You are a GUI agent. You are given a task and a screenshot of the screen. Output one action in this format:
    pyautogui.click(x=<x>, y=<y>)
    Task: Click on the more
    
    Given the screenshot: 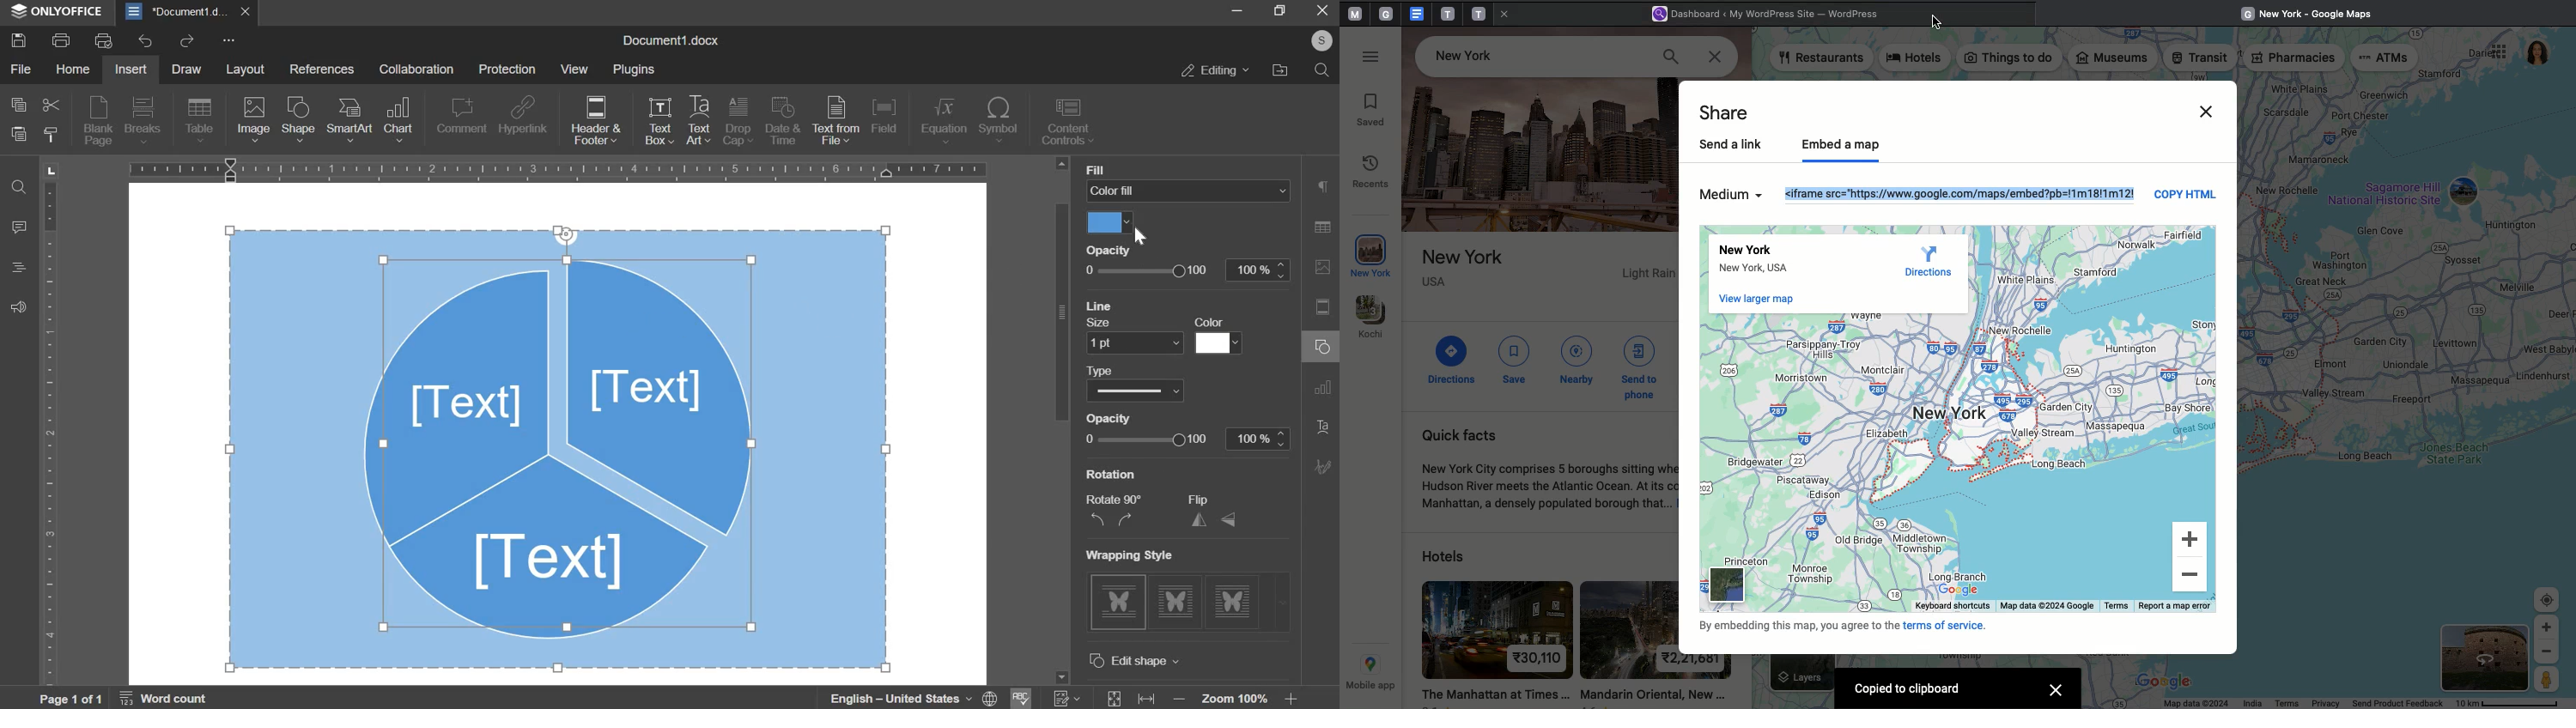 What is the action you would take?
    pyautogui.click(x=229, y=39)
    